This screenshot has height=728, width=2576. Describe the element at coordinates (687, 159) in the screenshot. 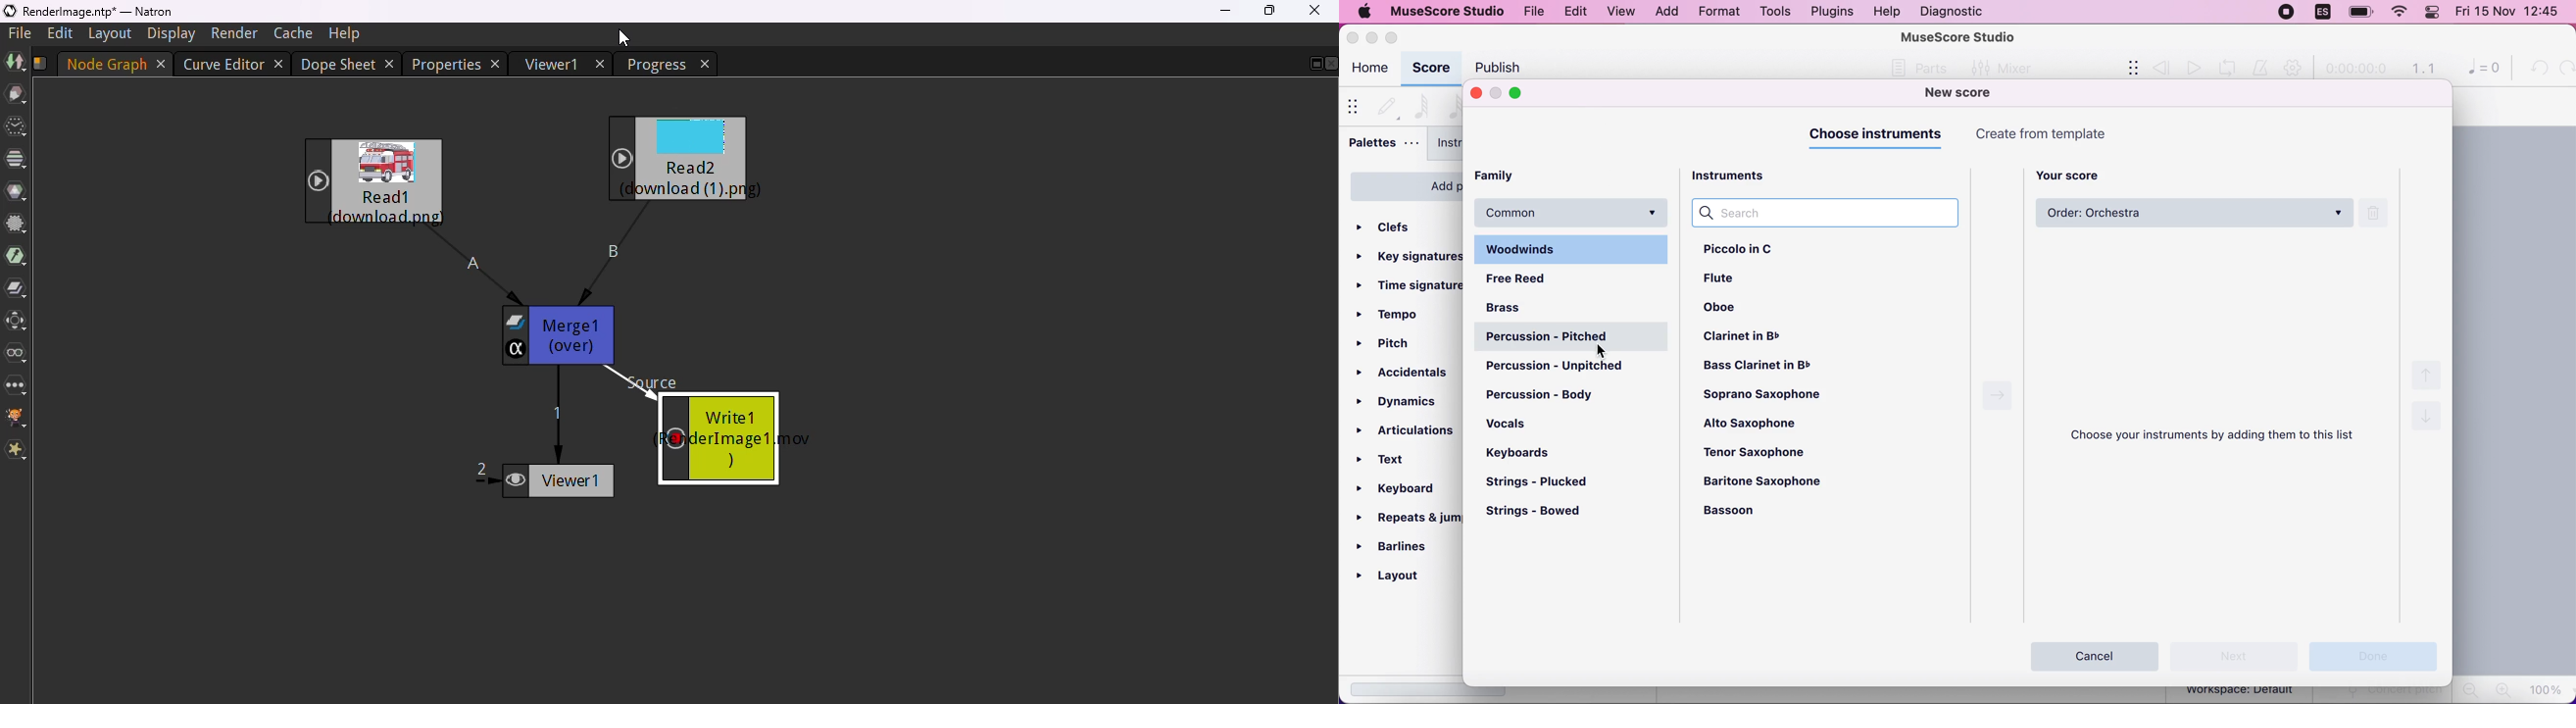

I see `read2` at that location.